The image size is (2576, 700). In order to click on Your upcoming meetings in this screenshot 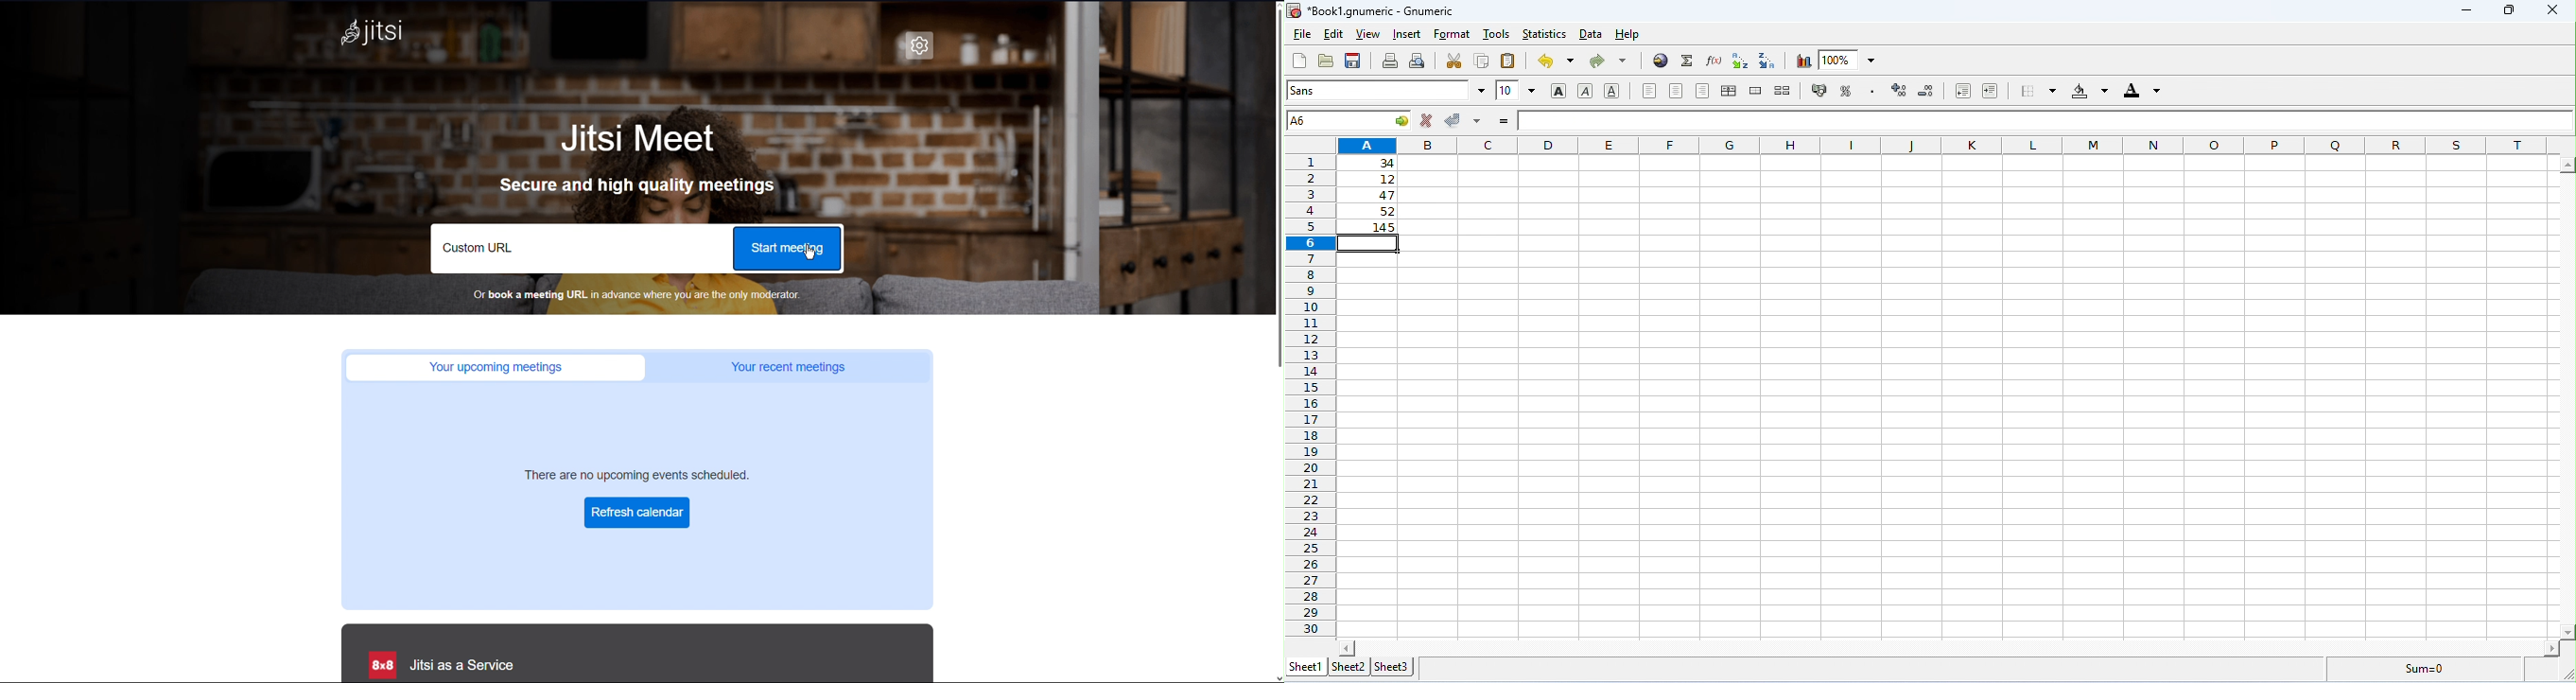, I will do `click(489, 367)`.